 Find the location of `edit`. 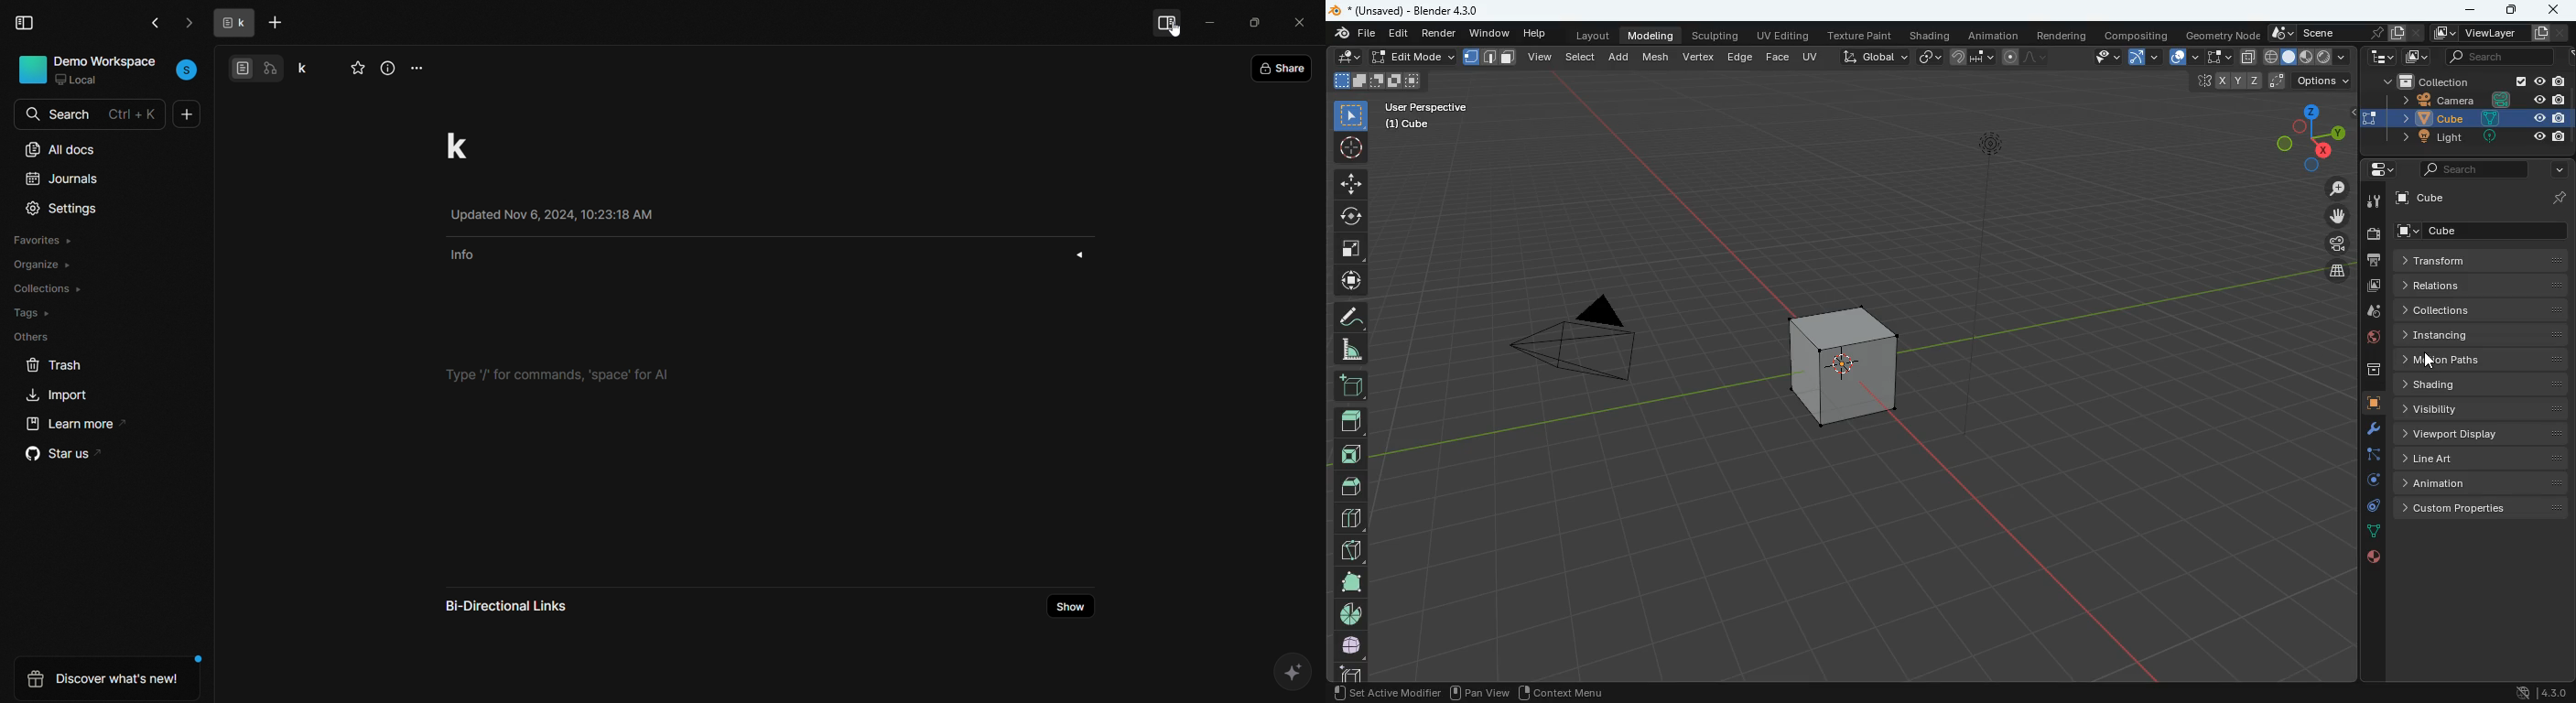

edit is located at coordinates (1398, 35).